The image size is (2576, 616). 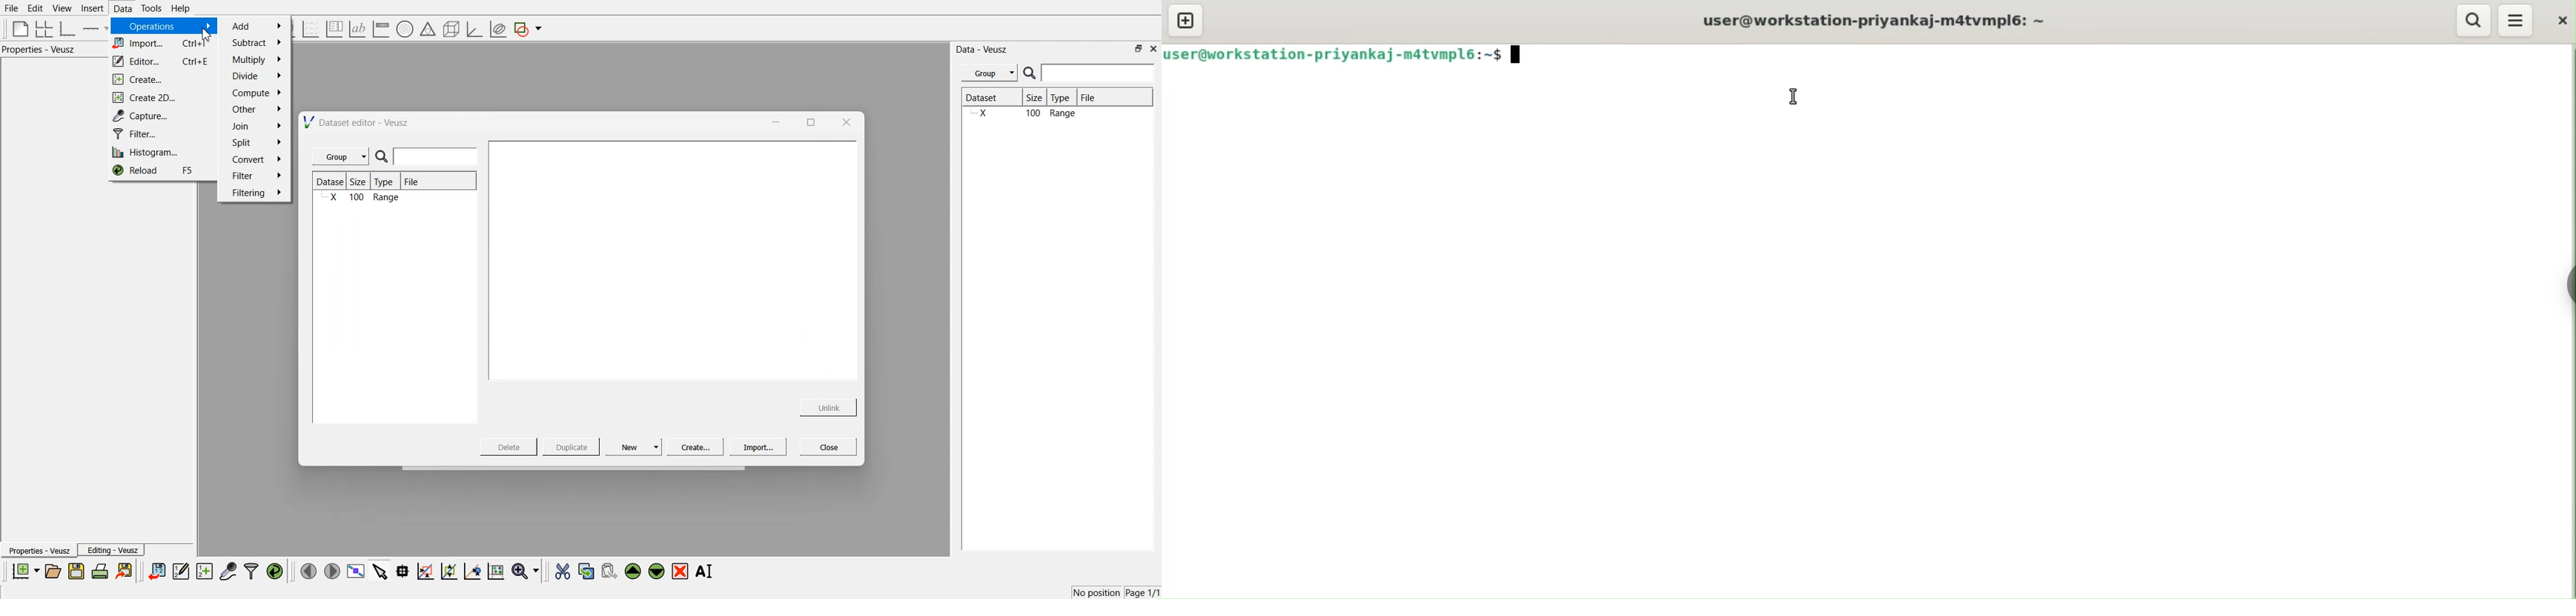 I want to click on File, so click(x=413, y=183).